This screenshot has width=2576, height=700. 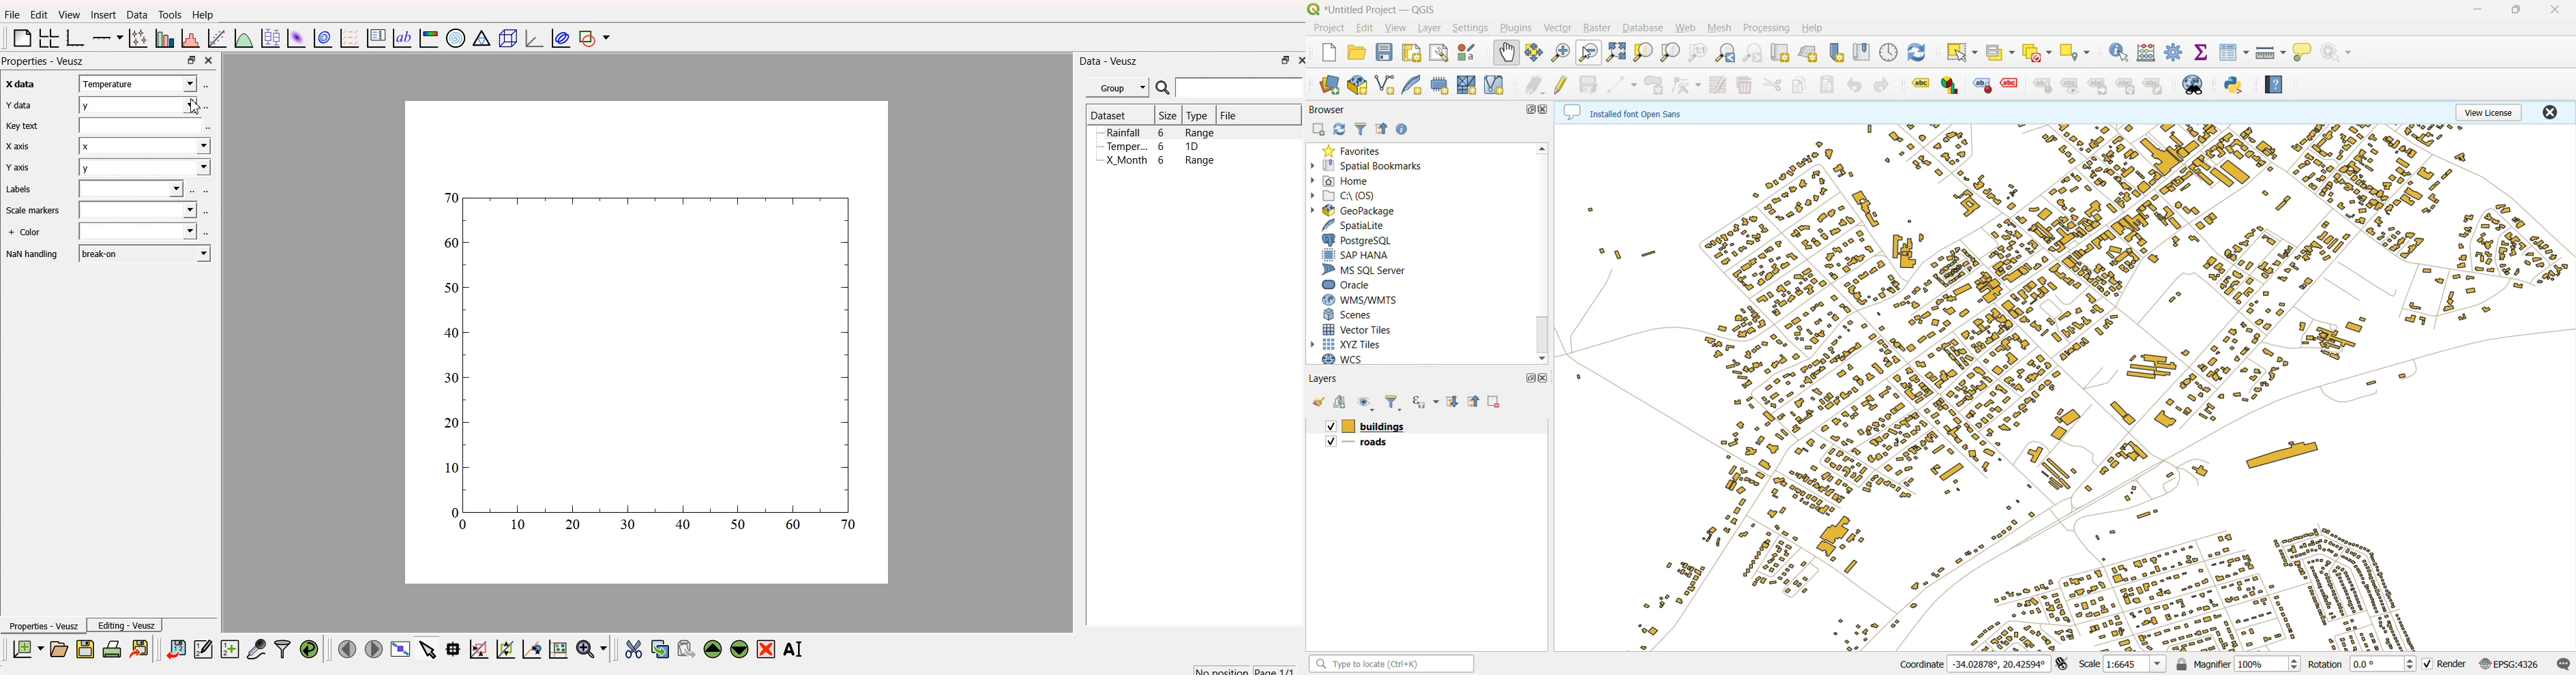 I want to click on new spatial bookmark, so click(x=1836, y=54).